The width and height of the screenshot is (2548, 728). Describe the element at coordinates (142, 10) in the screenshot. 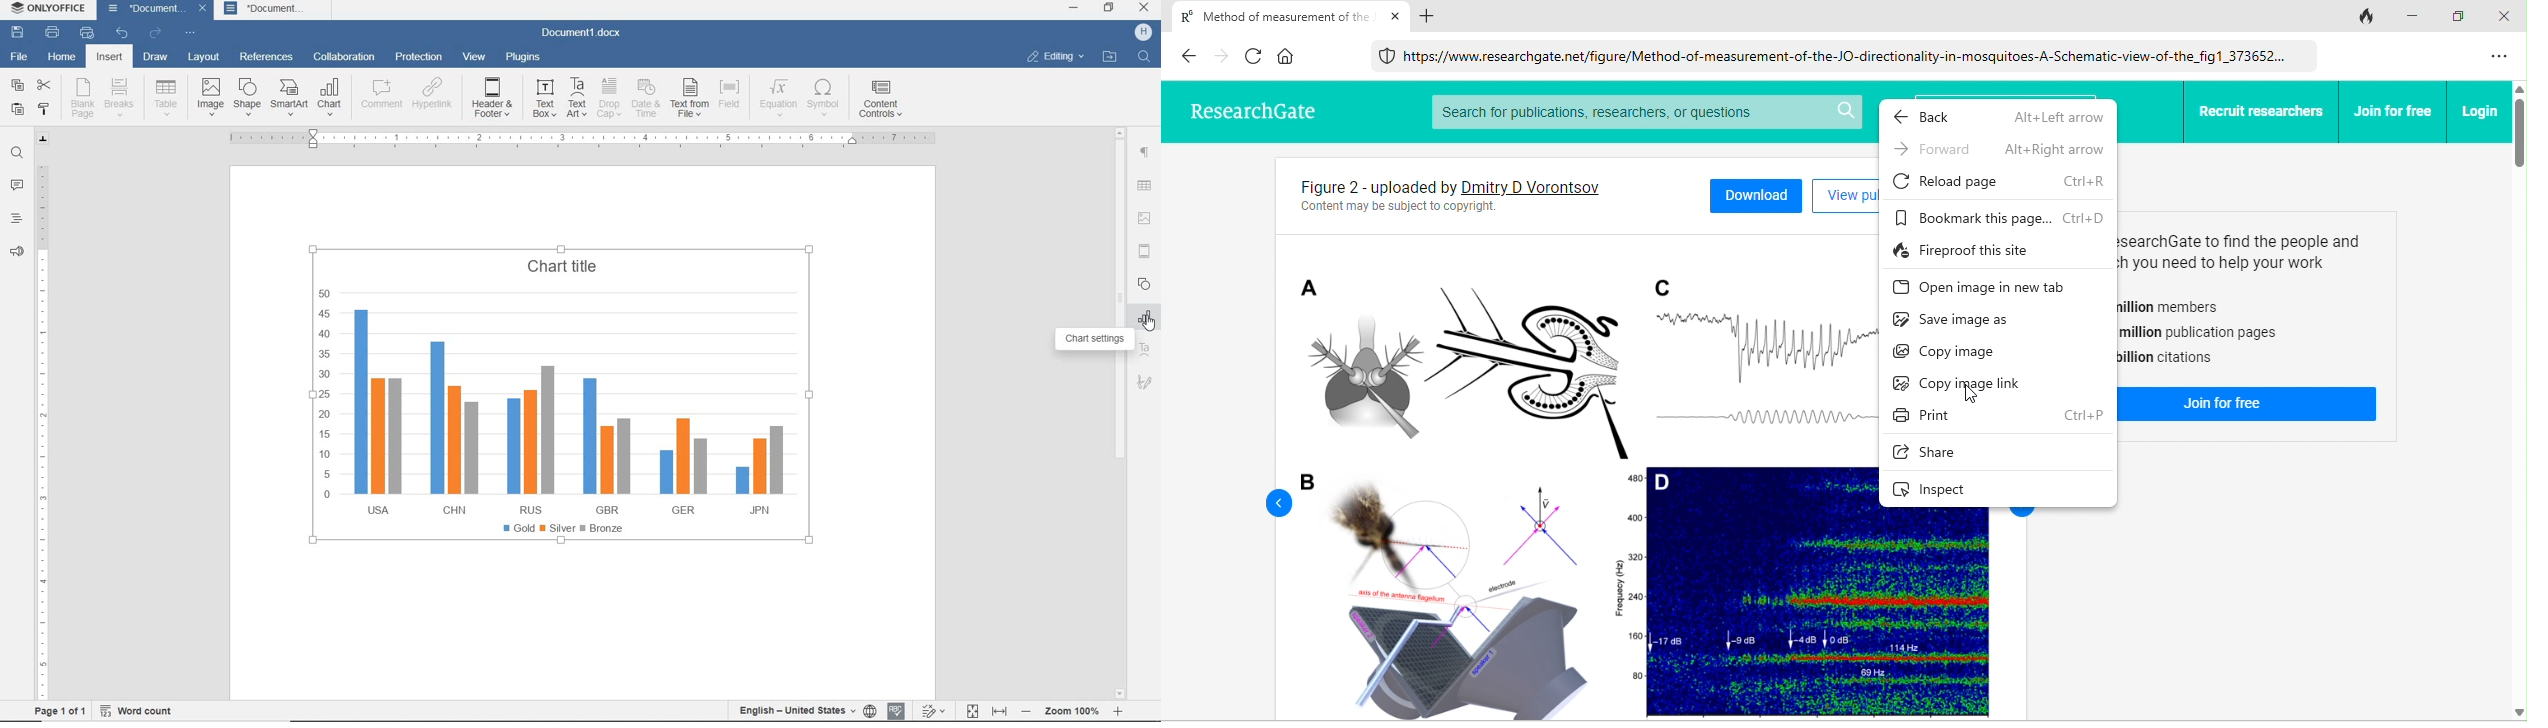

I see `document name` at that location.